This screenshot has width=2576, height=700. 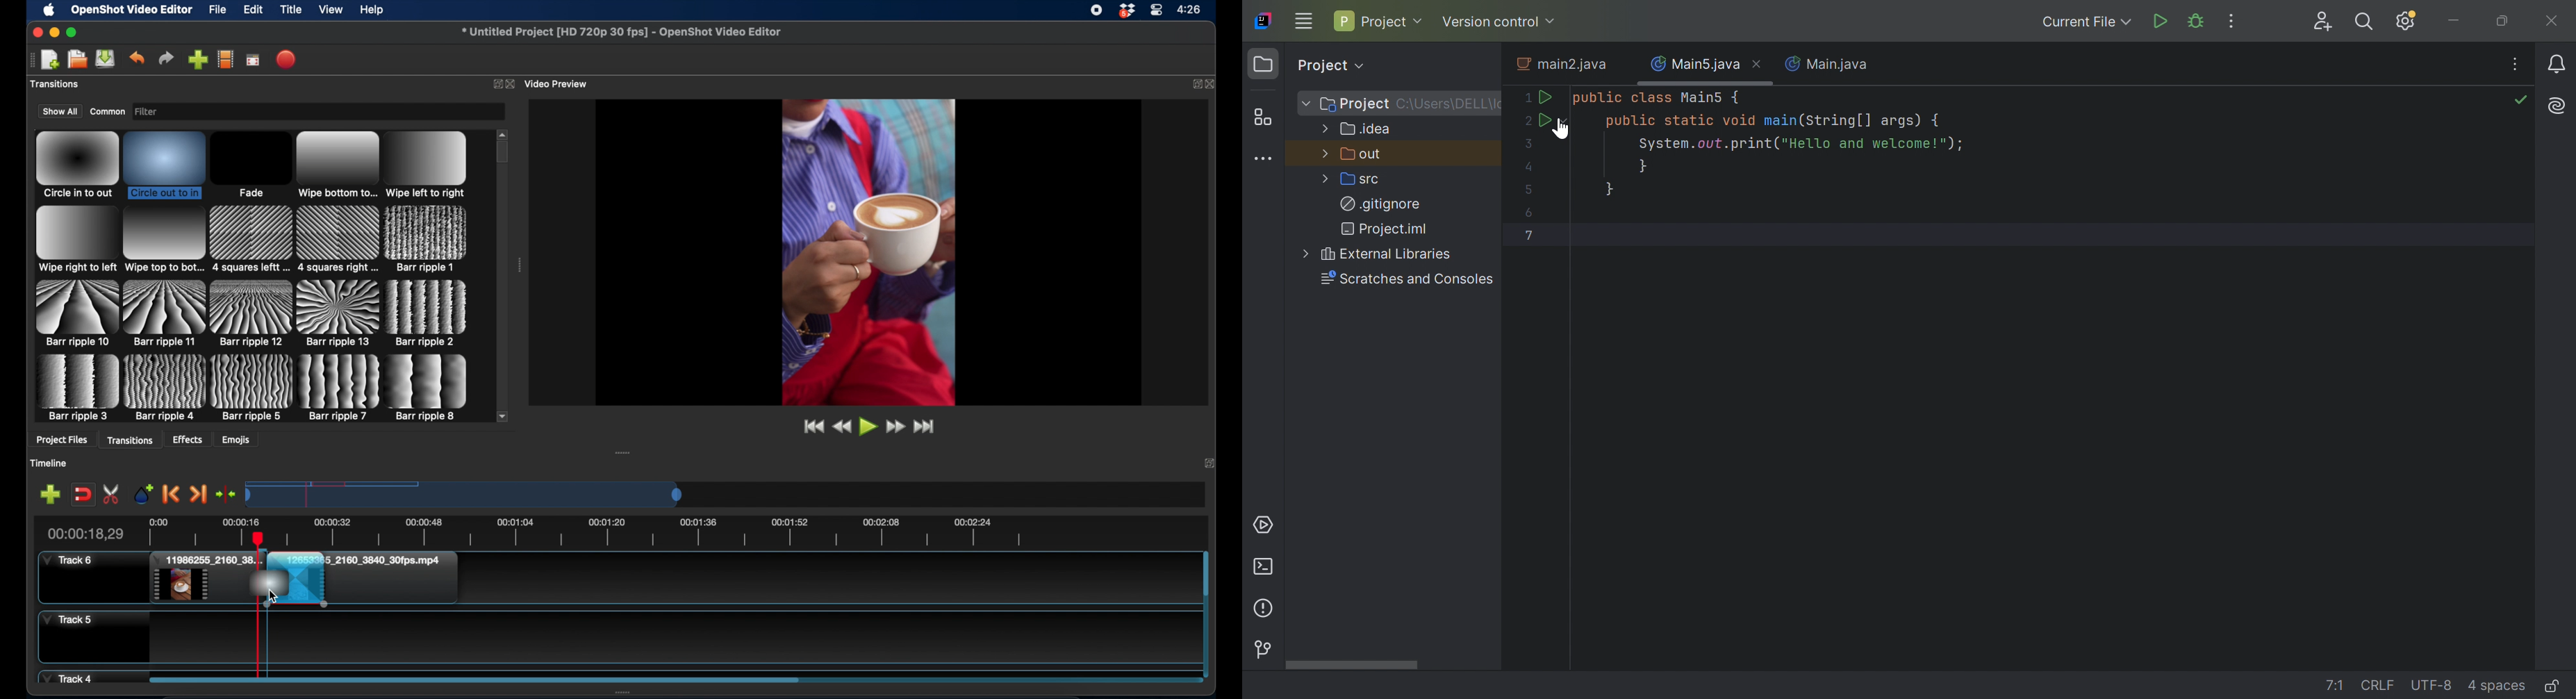 What do you see at coordinates (474, 679) in the screenshot?
I see `scroll bar` at bounding box center [474, 679].